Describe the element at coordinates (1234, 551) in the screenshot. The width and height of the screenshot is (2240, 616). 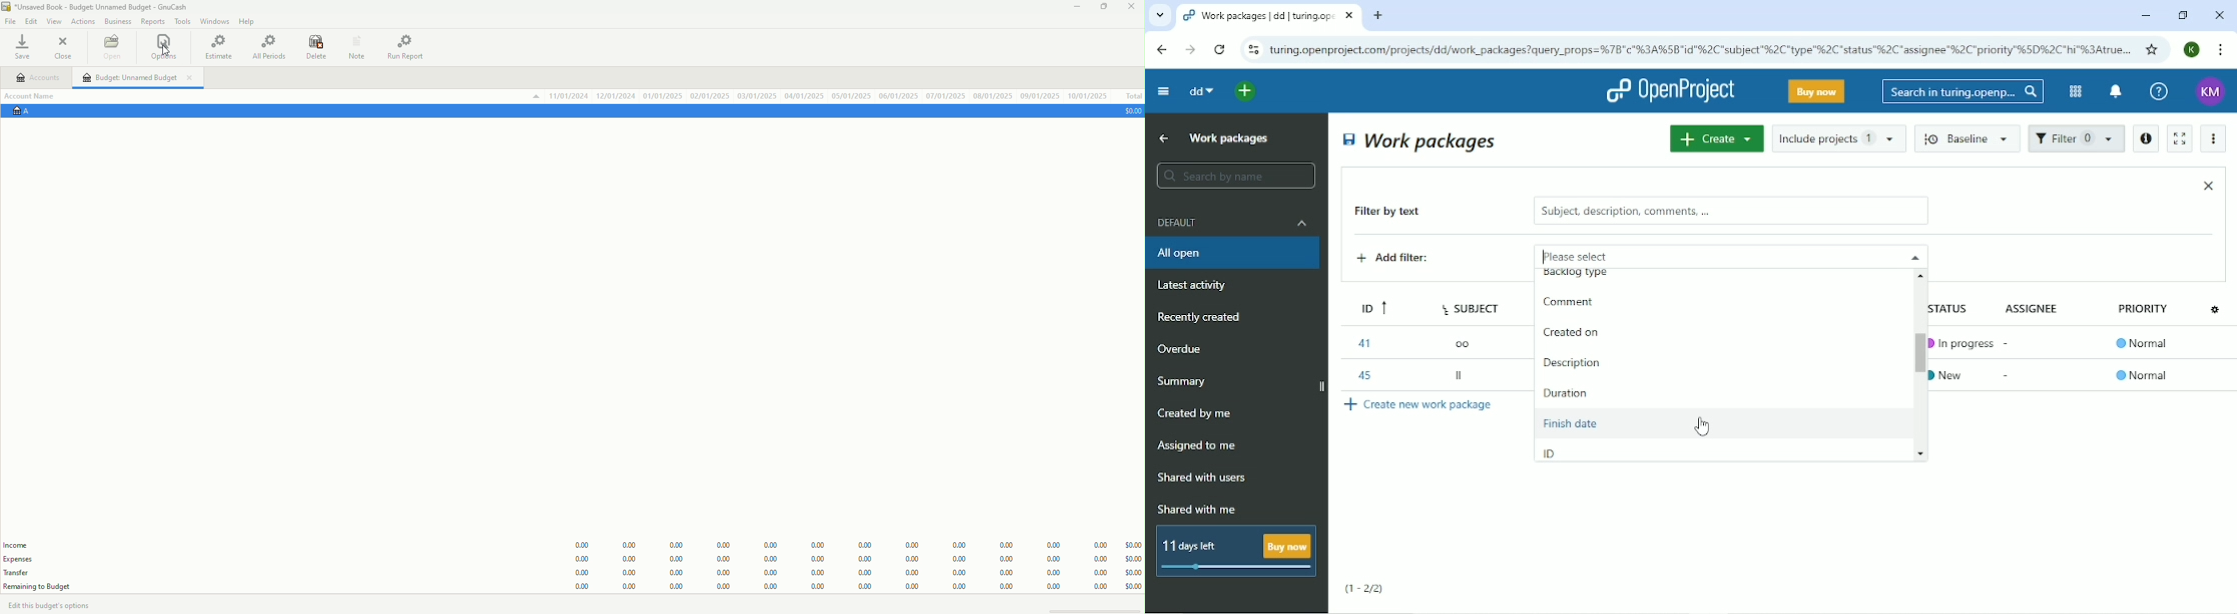
I see `11 days left buy now` at that location.